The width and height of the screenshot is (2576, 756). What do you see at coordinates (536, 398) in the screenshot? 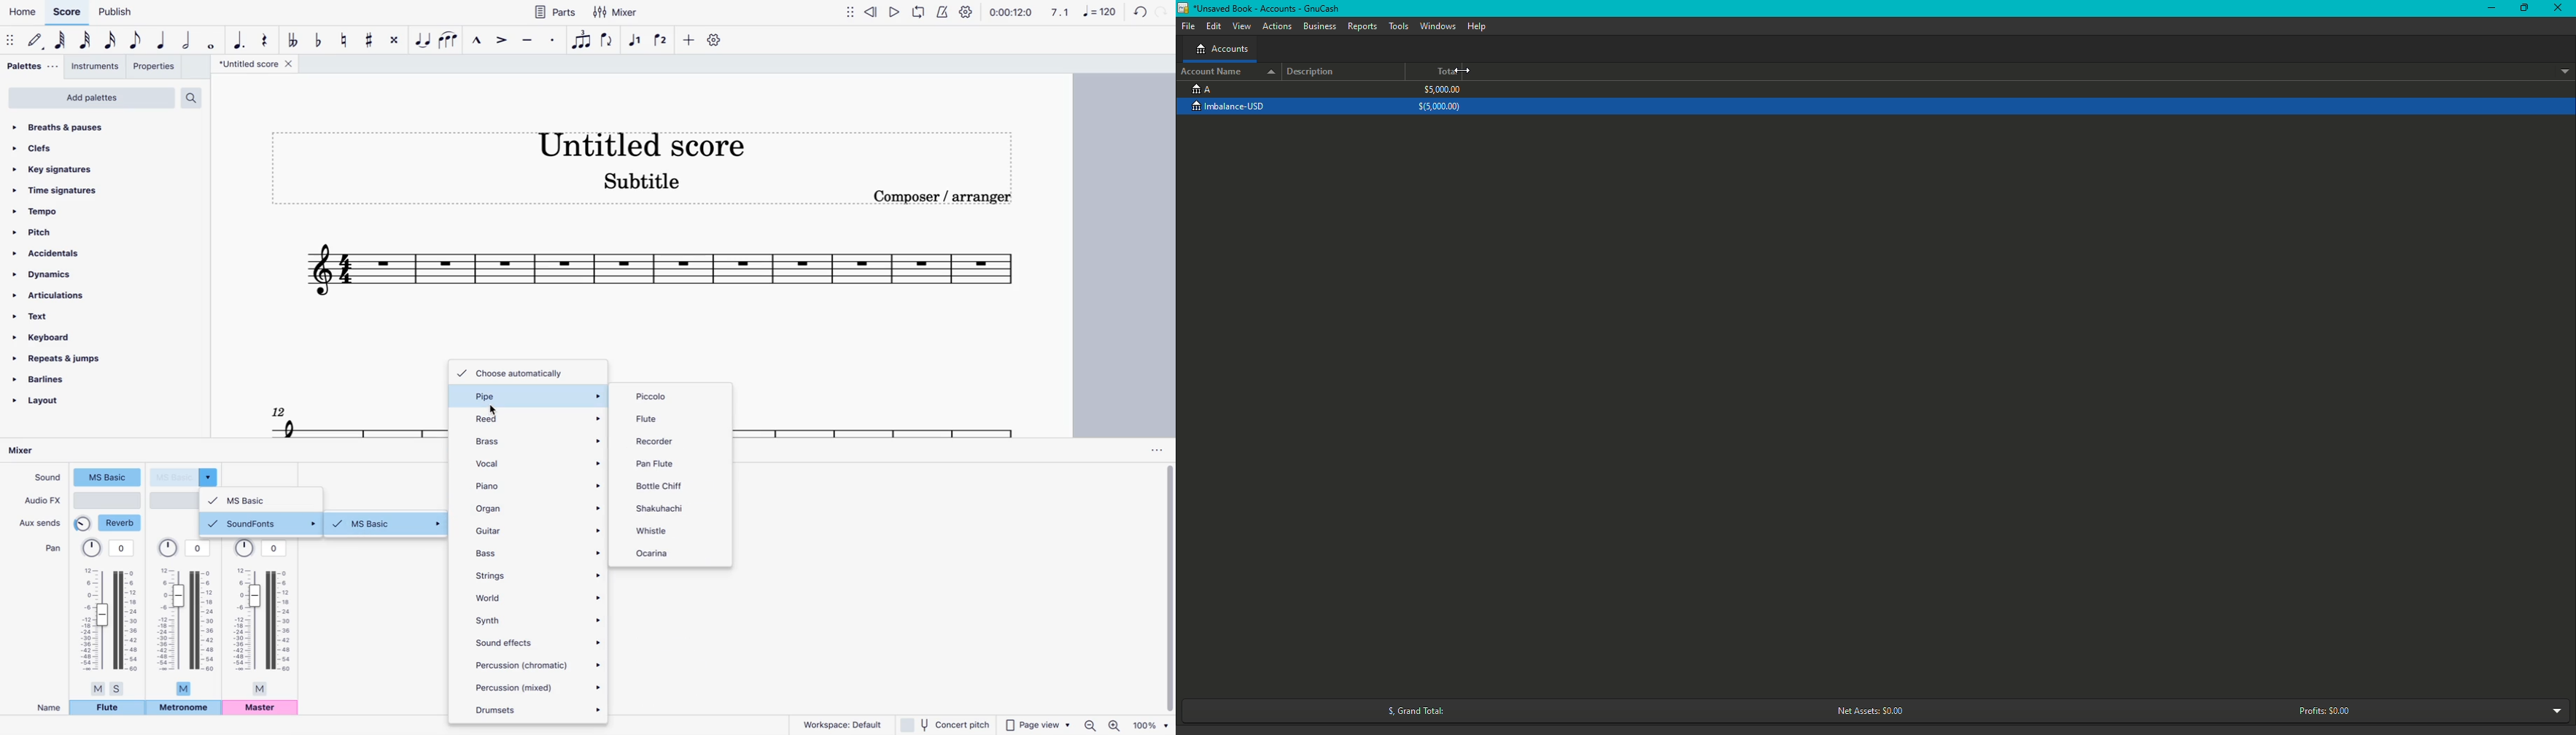
I see `pipe` at bounding box center [536, 398].